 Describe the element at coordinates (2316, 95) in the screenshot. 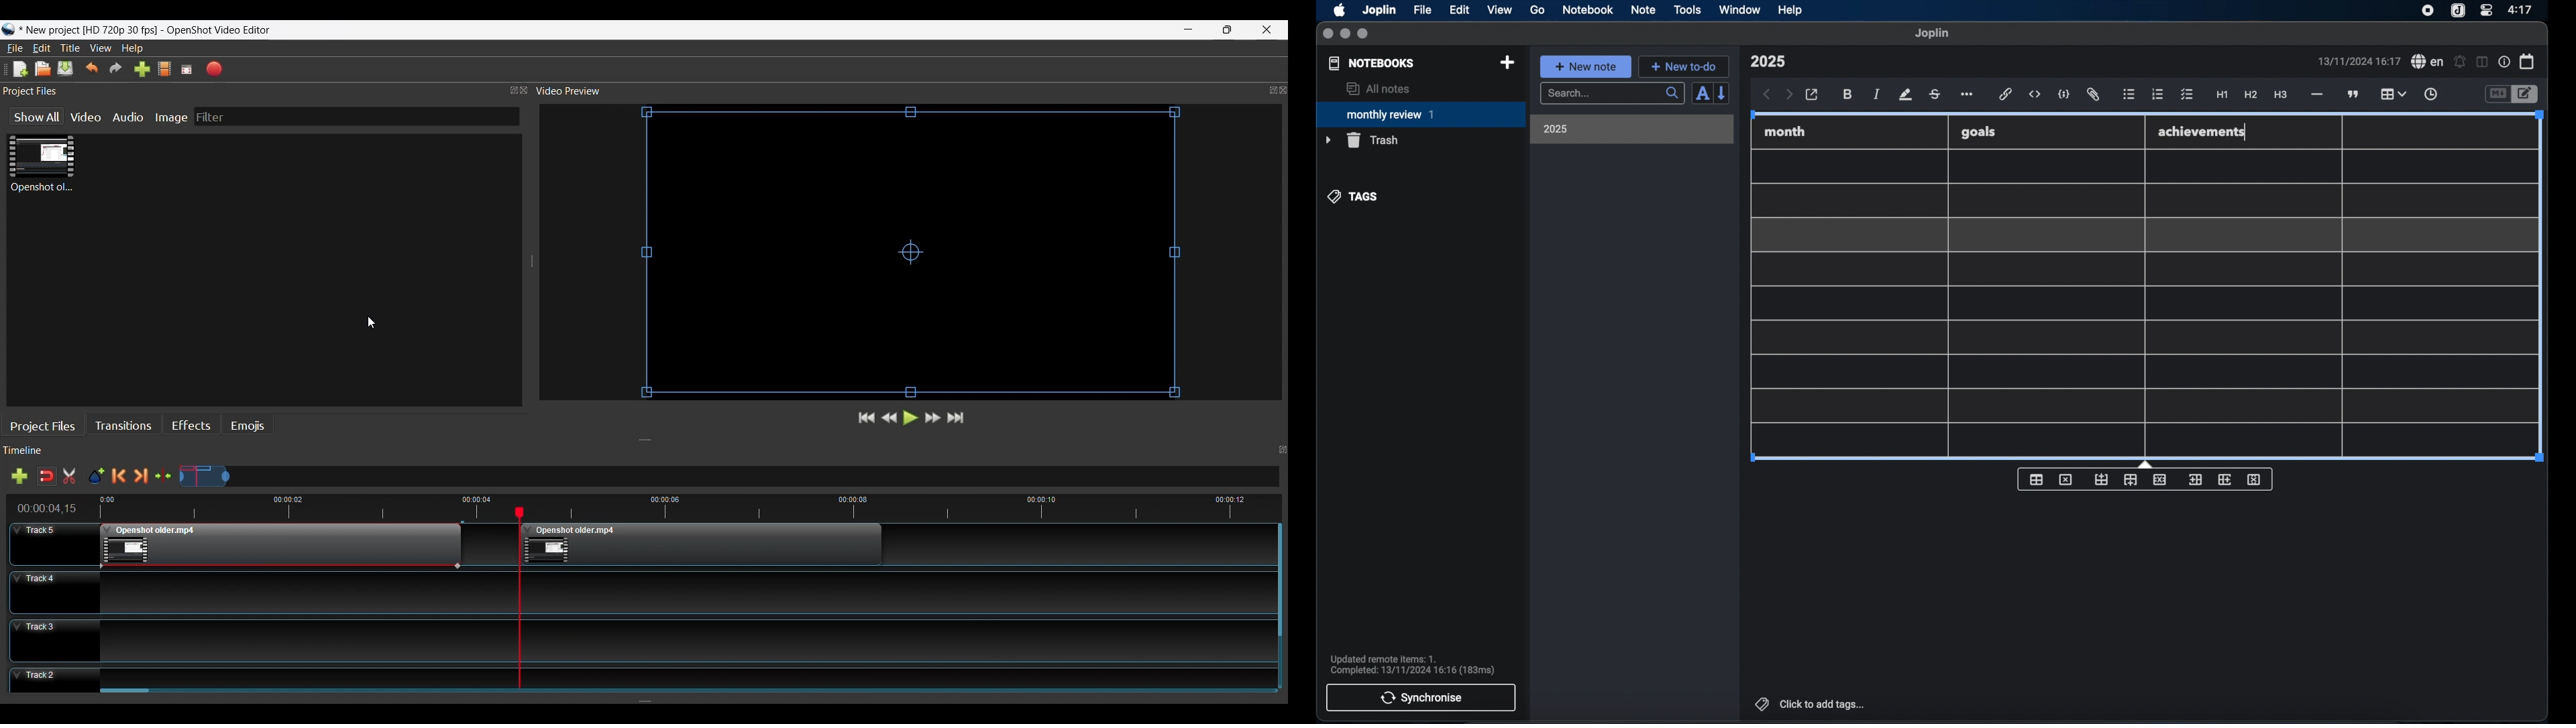

I see `horizontal rule` at that location.